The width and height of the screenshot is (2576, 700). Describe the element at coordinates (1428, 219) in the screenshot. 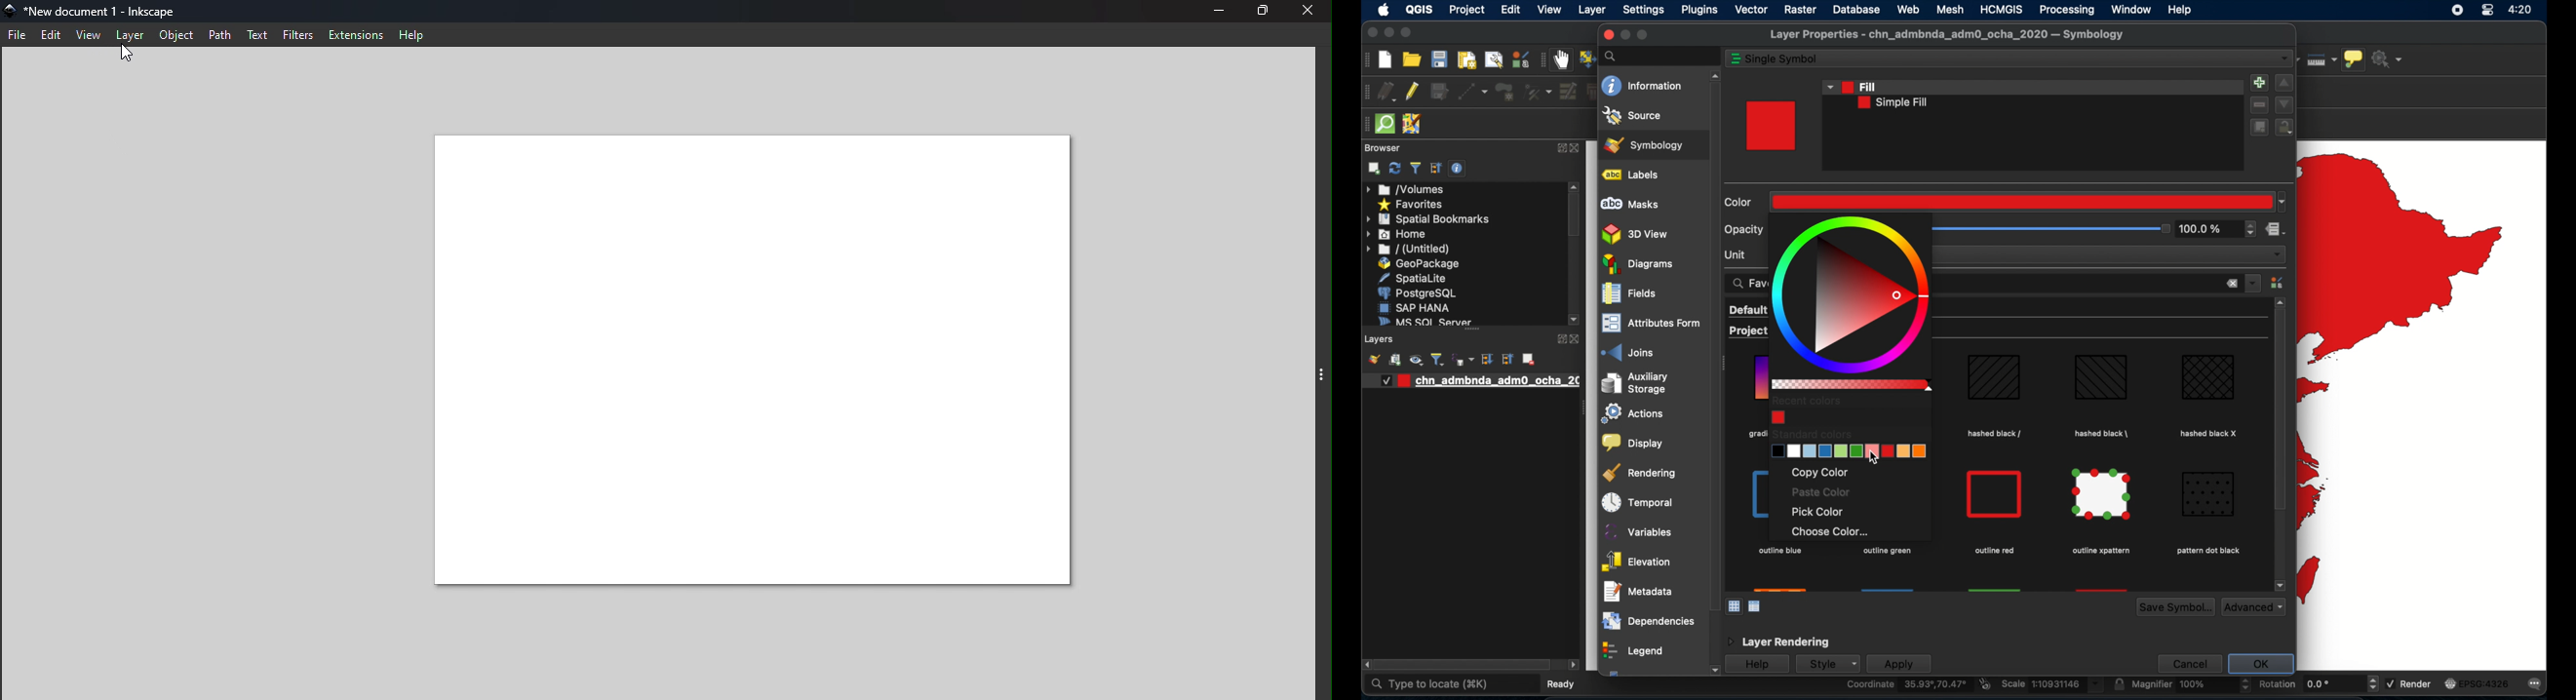

I see `spatial bookmarks` at that location.